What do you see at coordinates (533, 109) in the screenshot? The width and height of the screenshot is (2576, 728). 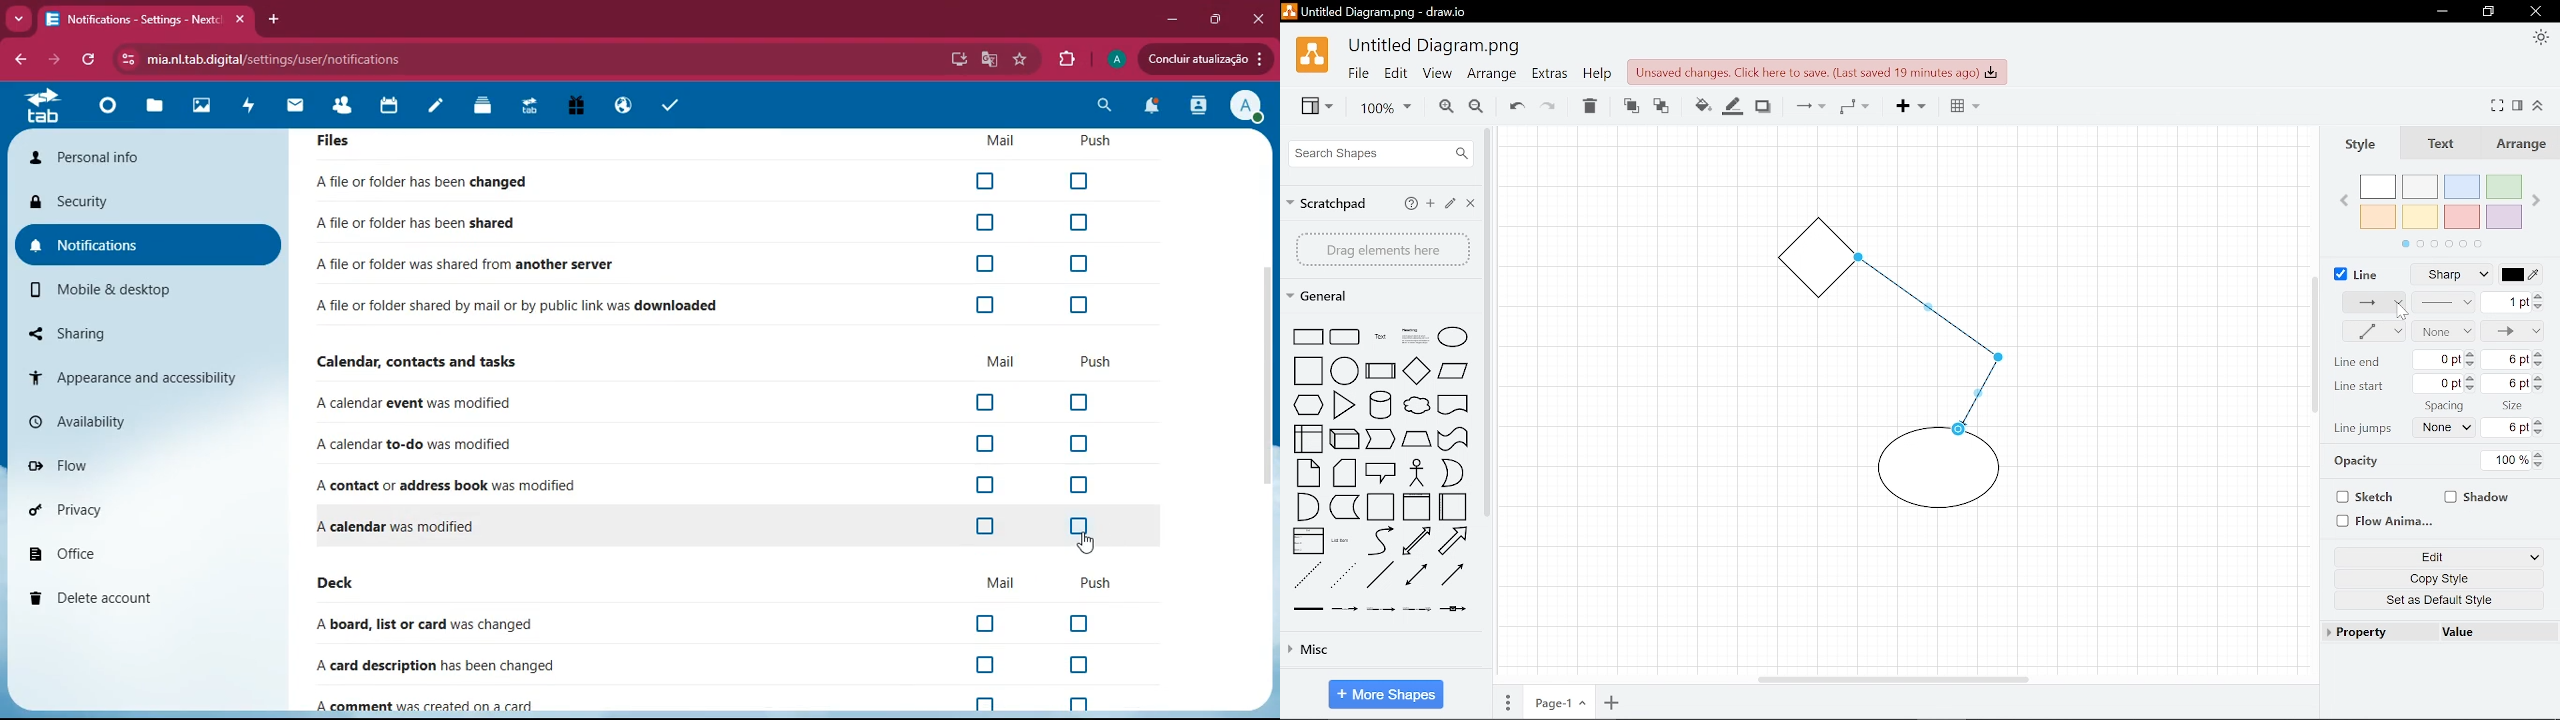 I see `tab` at bounding box center [533, 109].